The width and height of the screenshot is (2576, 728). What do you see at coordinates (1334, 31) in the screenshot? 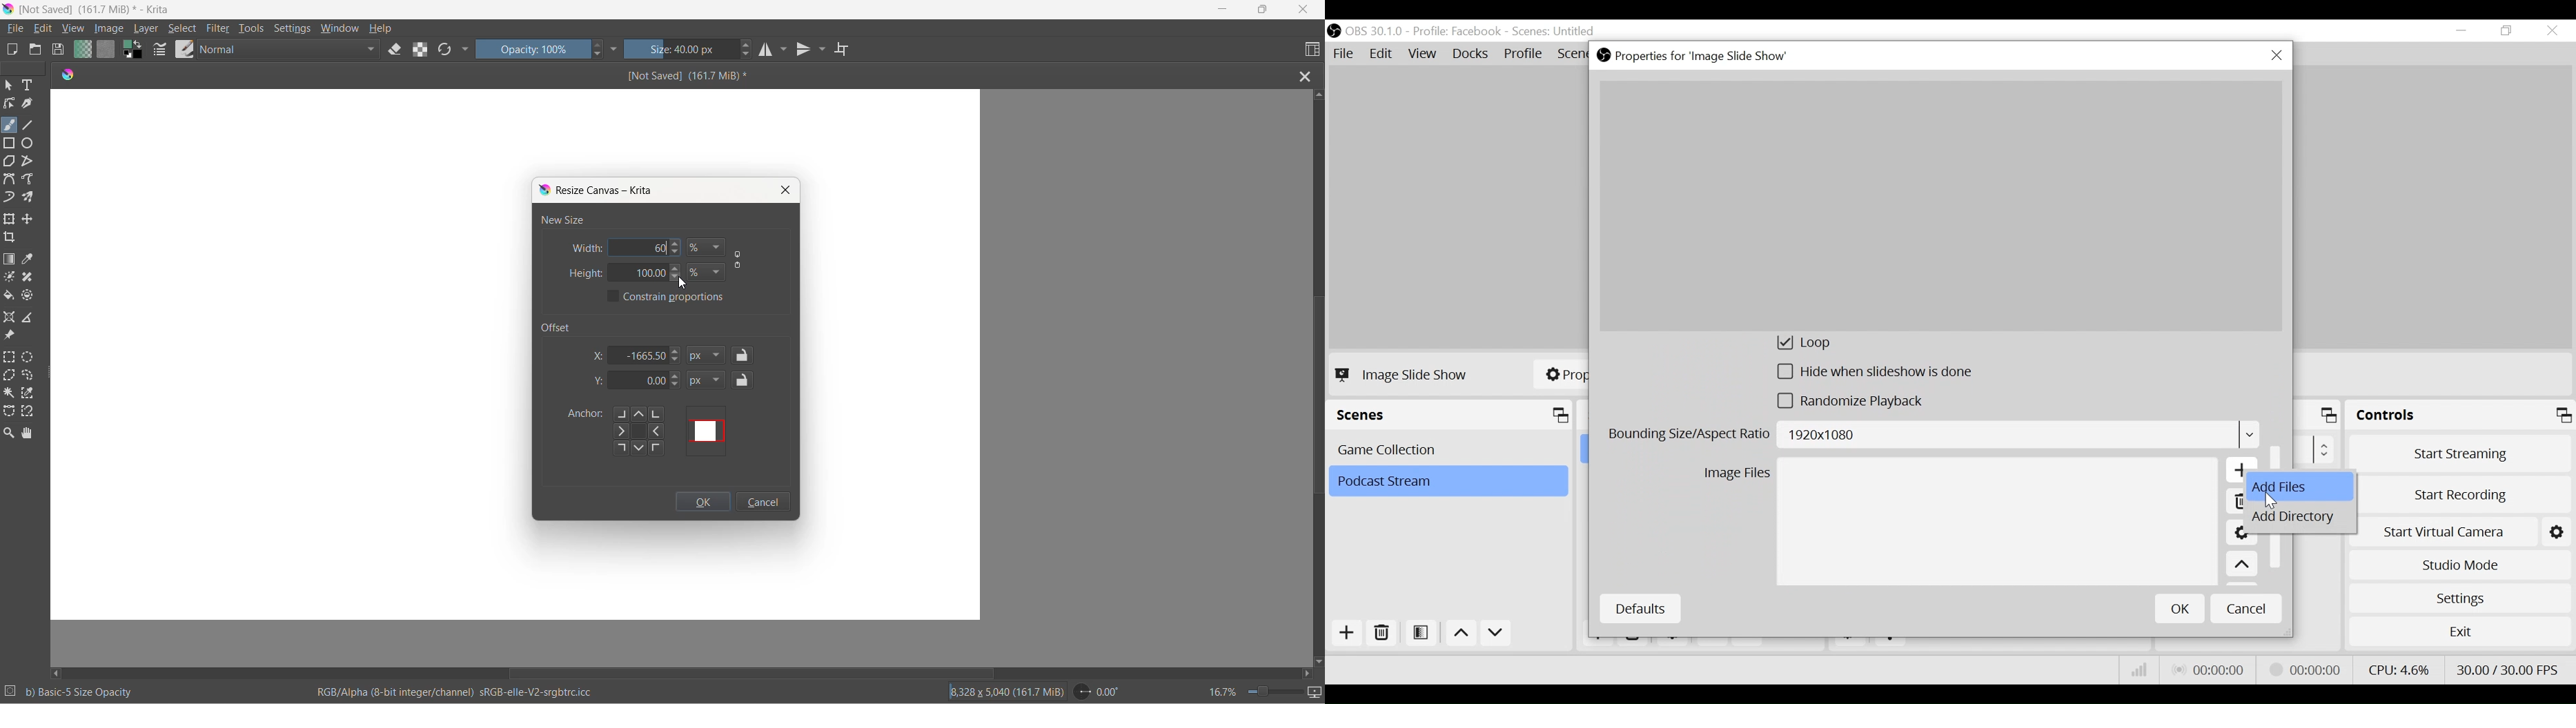
I see `OBS Desktop Icon` at bounding box center [1334, 31].